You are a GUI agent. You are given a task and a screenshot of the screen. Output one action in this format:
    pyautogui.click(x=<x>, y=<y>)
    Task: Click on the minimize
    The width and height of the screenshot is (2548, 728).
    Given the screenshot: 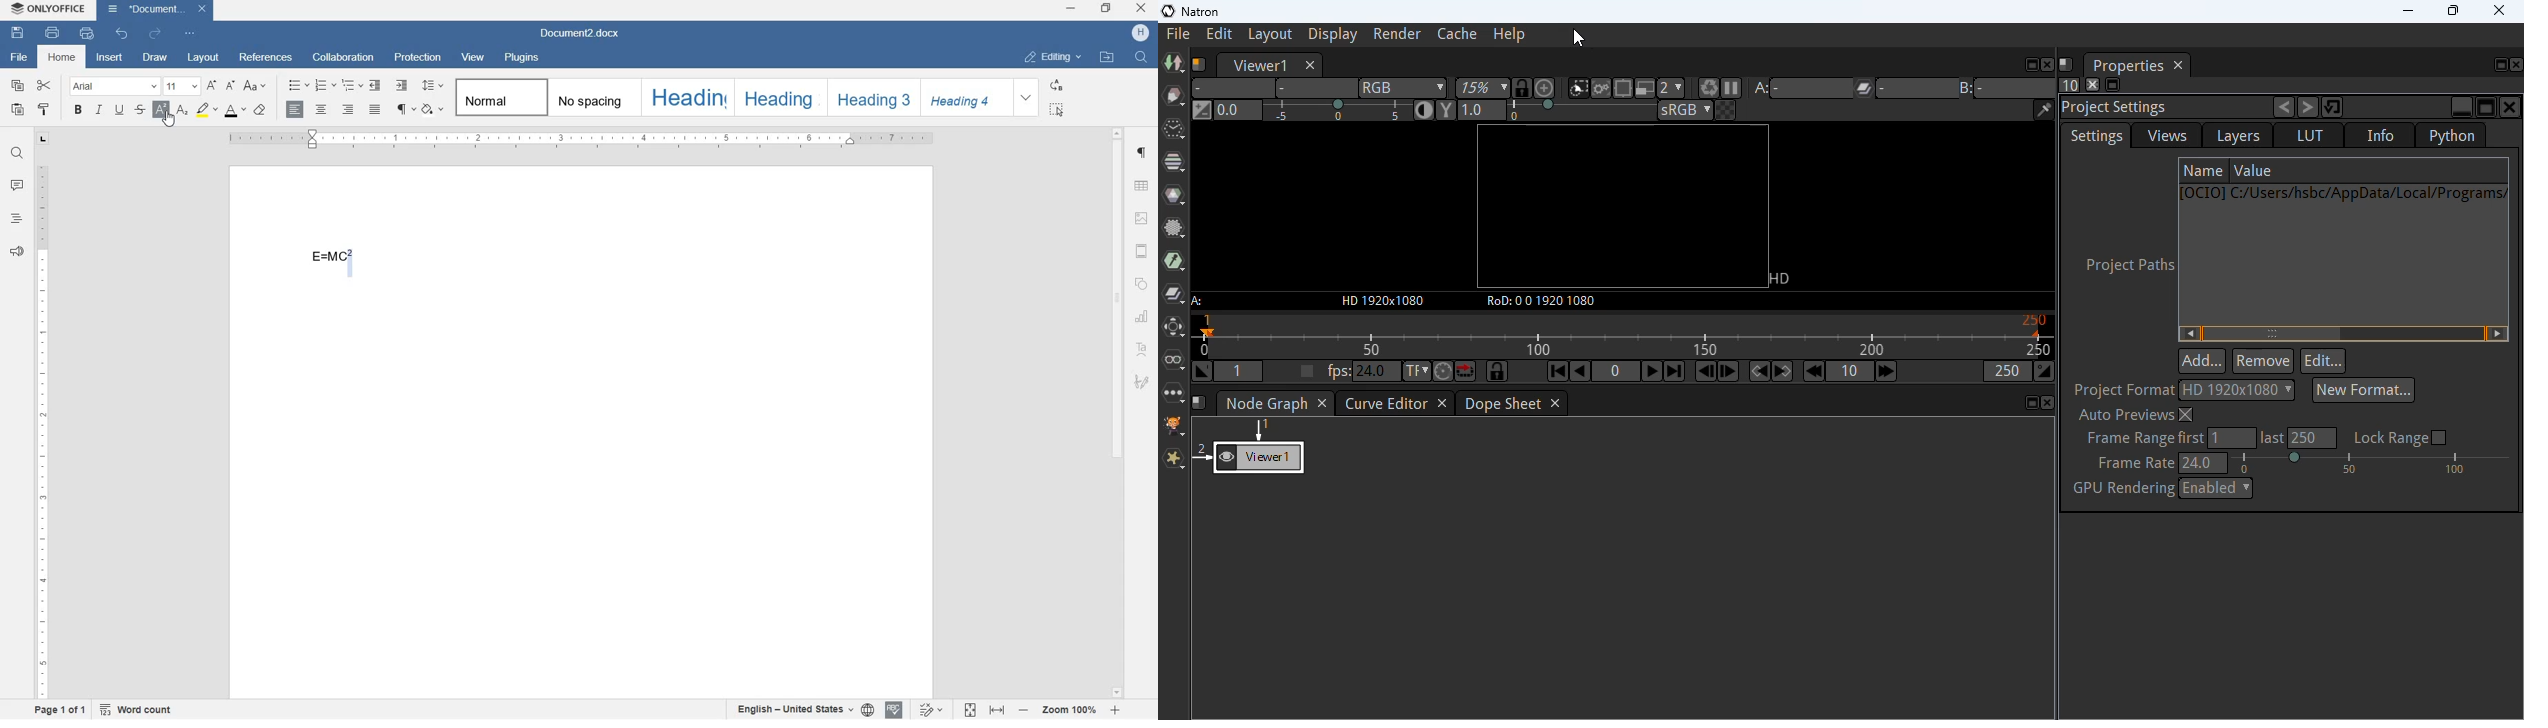 What is the action you would take?
    pyautogui.click(x=1072, y=8)
    